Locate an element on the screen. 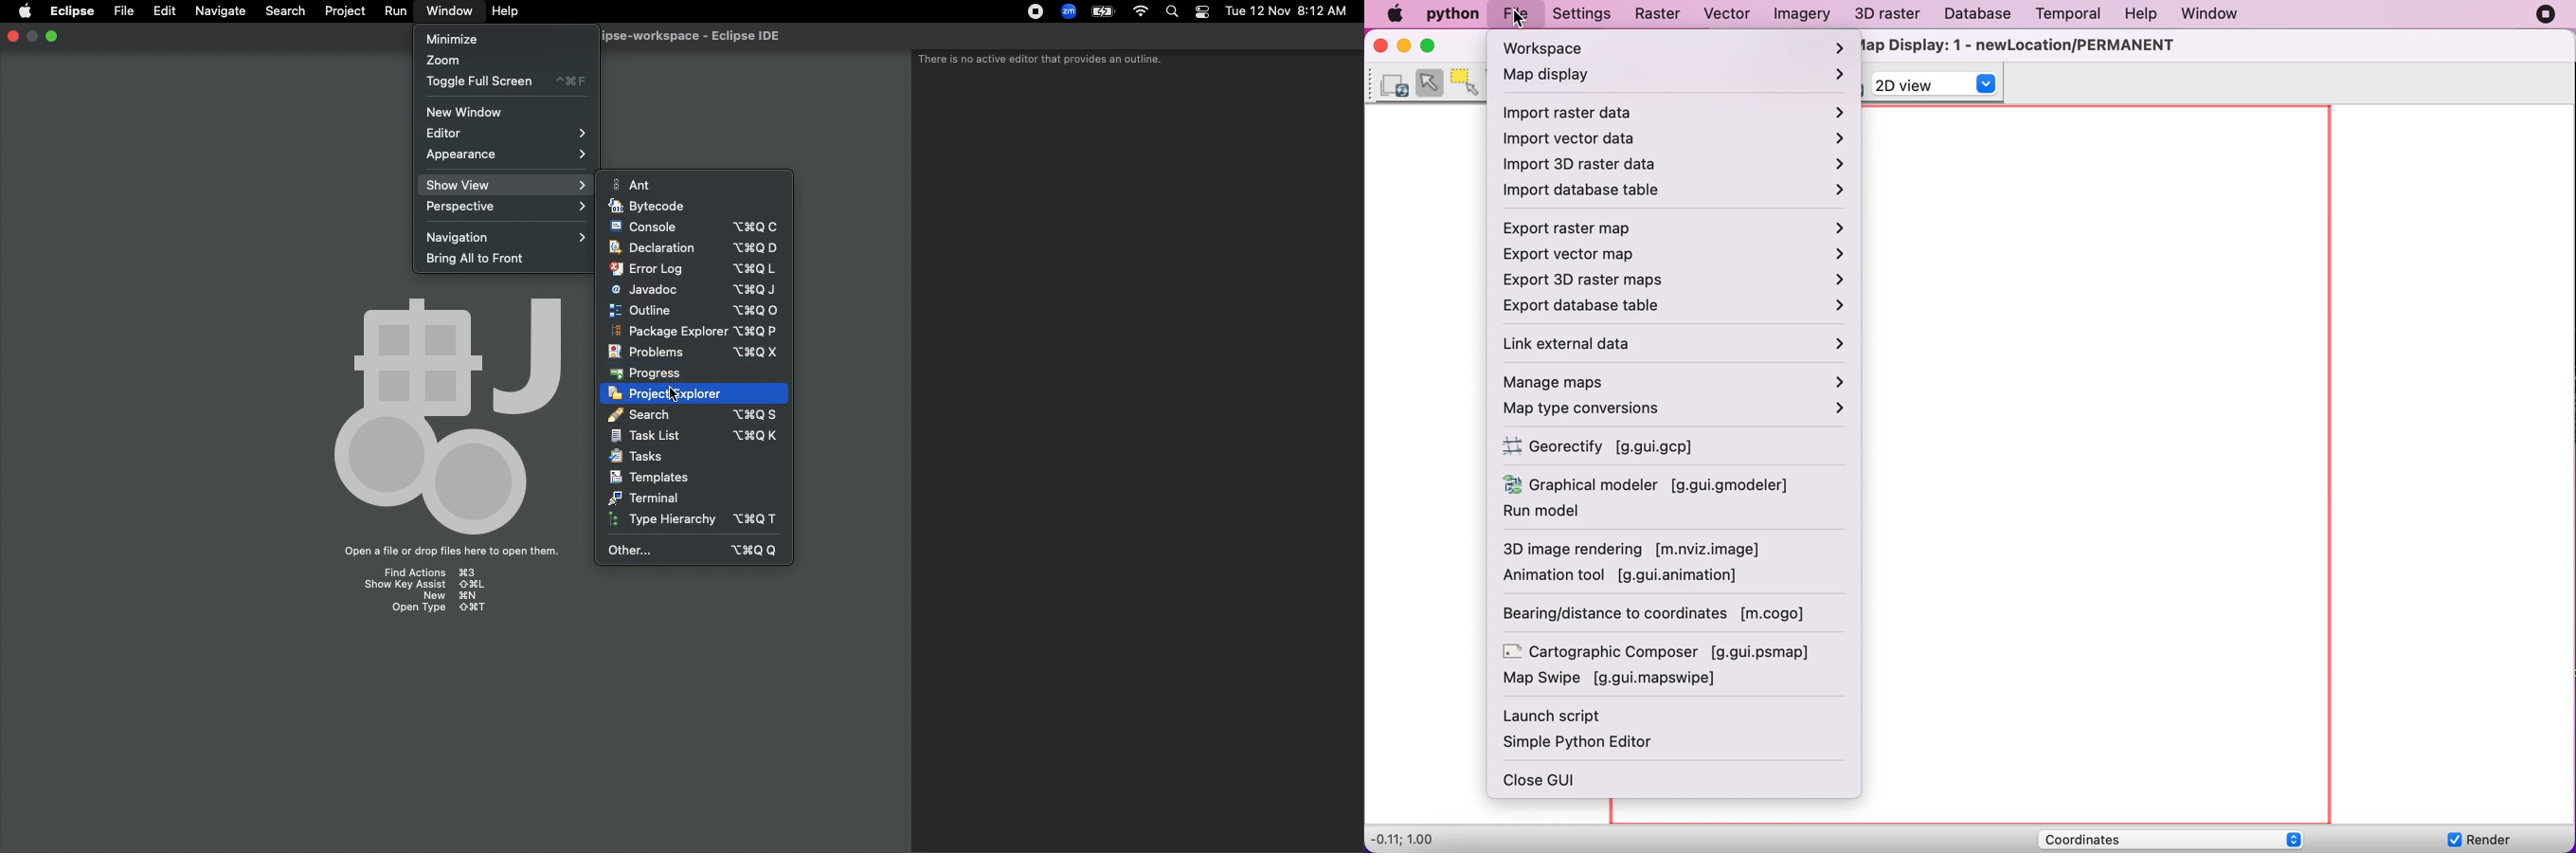  Recording is located at coordinates (1031, 11).